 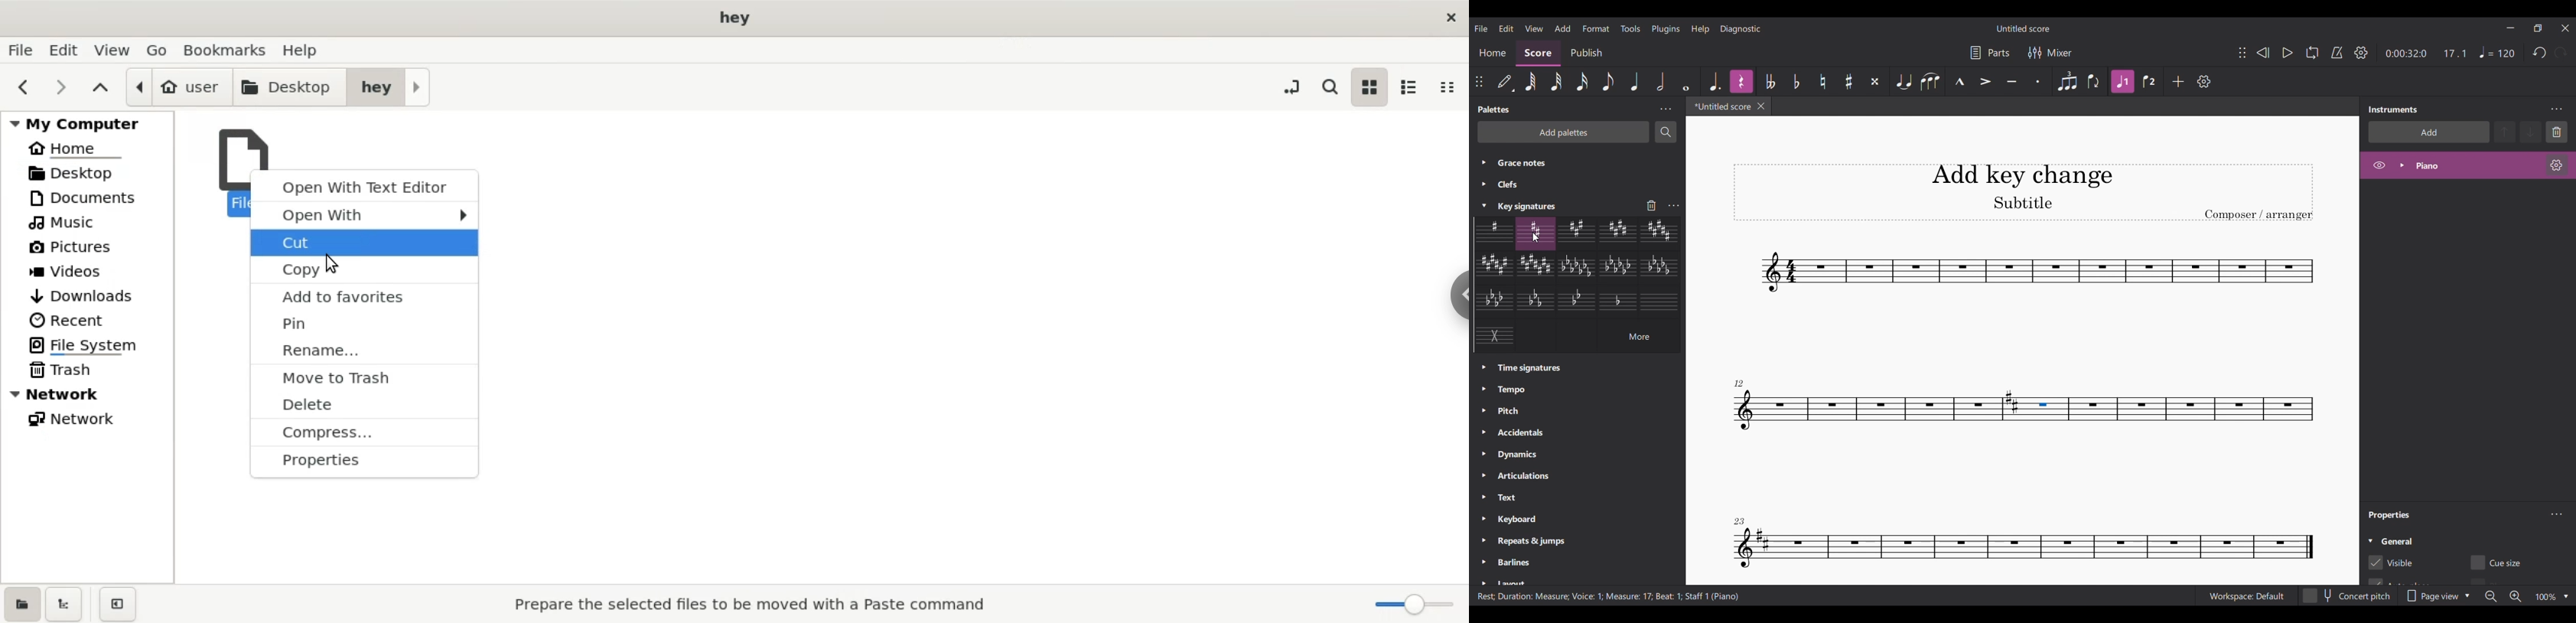 I want to click on Workspace: default, so click(x=2246, y=596).